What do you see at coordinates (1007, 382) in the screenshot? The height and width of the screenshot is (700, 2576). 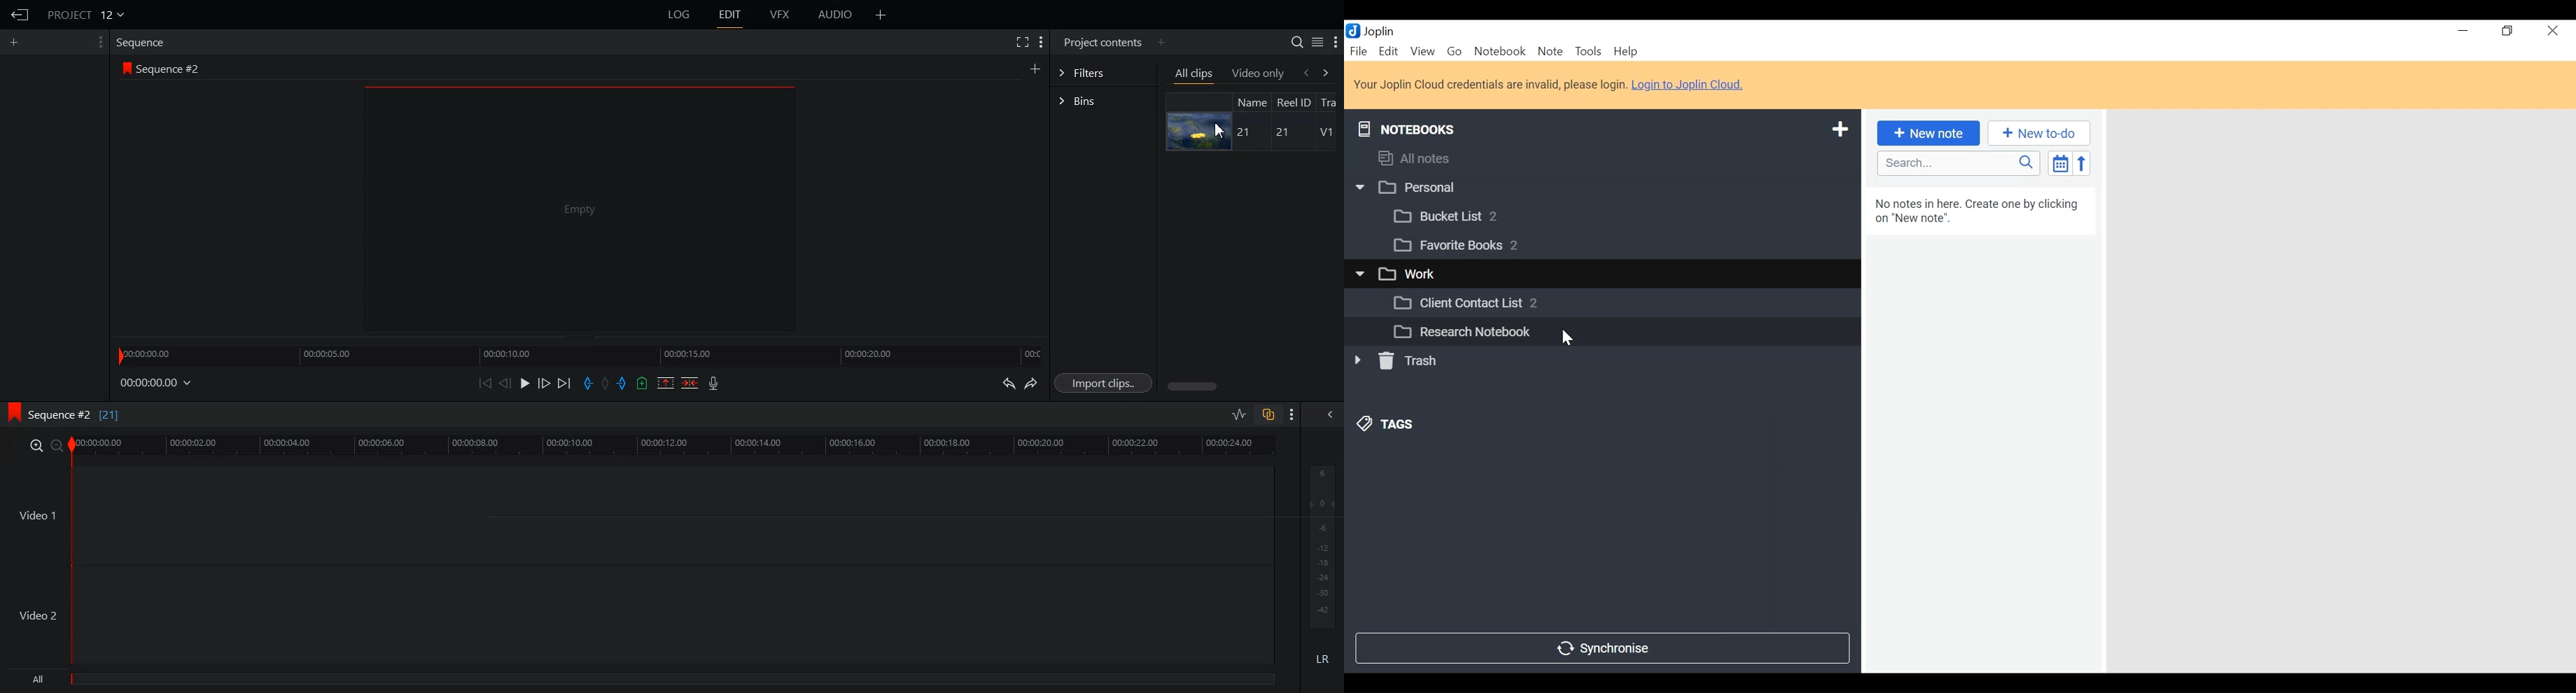 I see `Undo` at bounding box center [1007, 382].